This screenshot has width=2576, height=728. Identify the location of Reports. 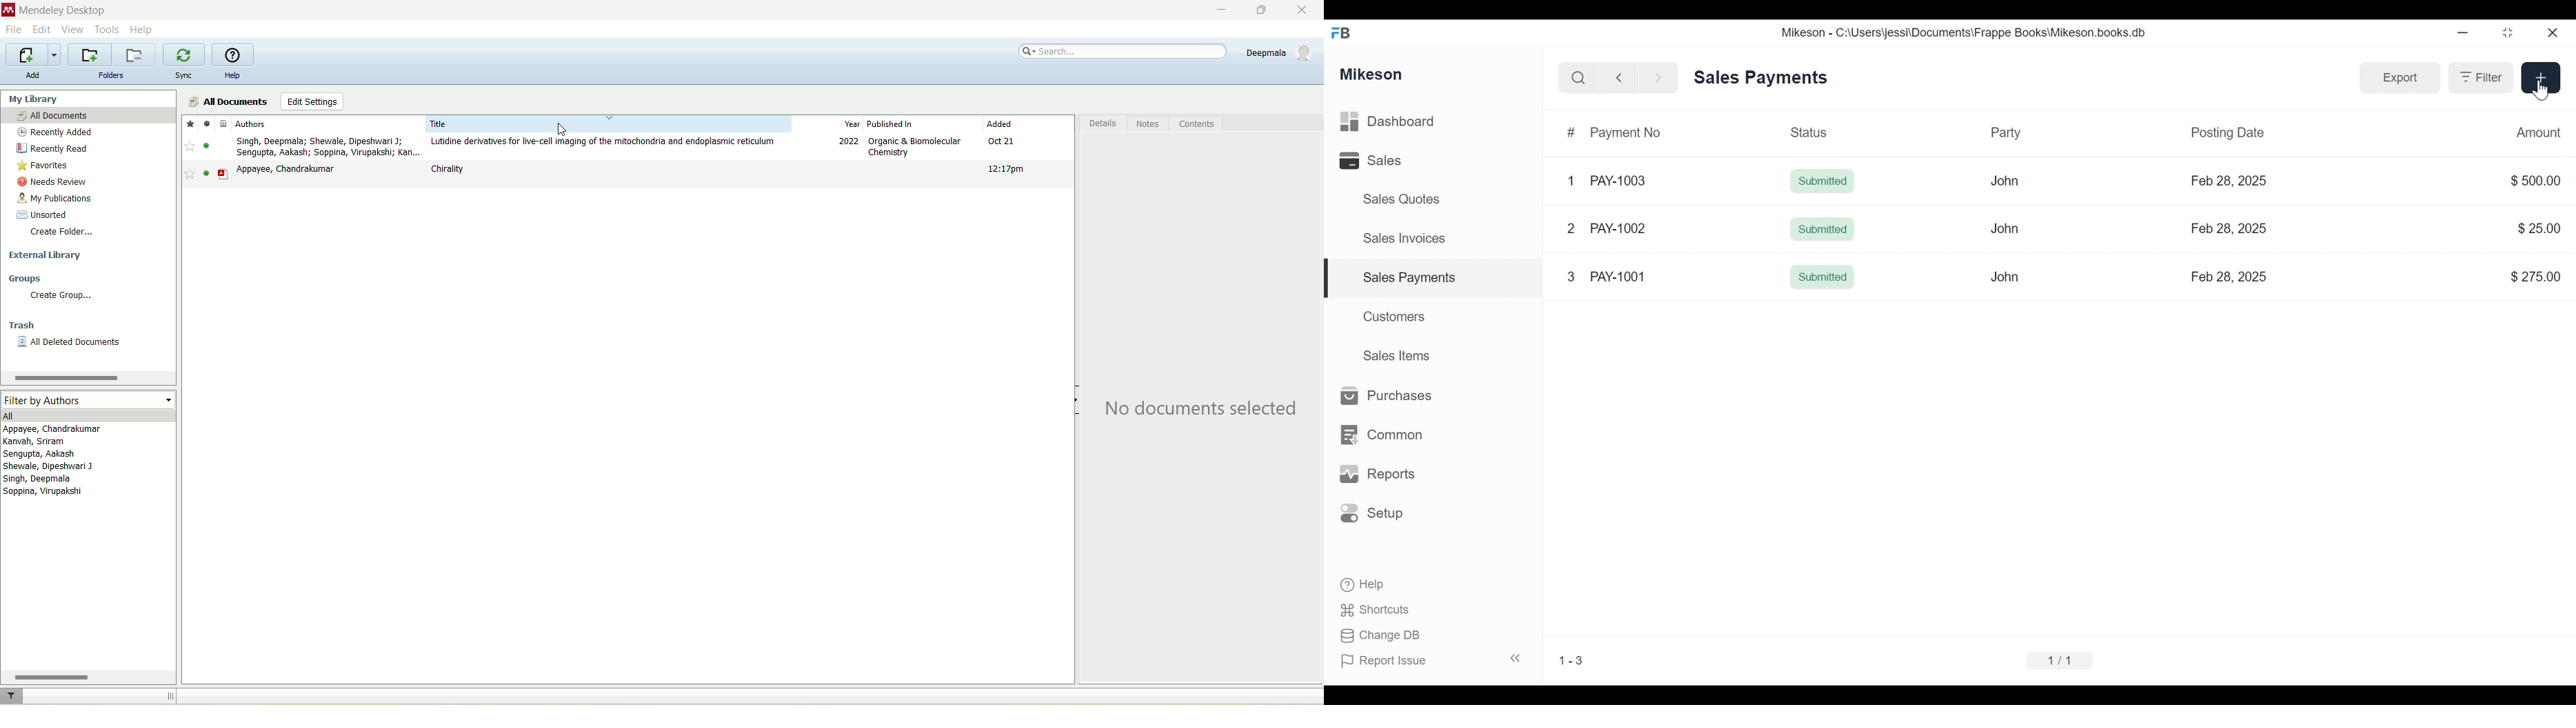
(1380, 475).